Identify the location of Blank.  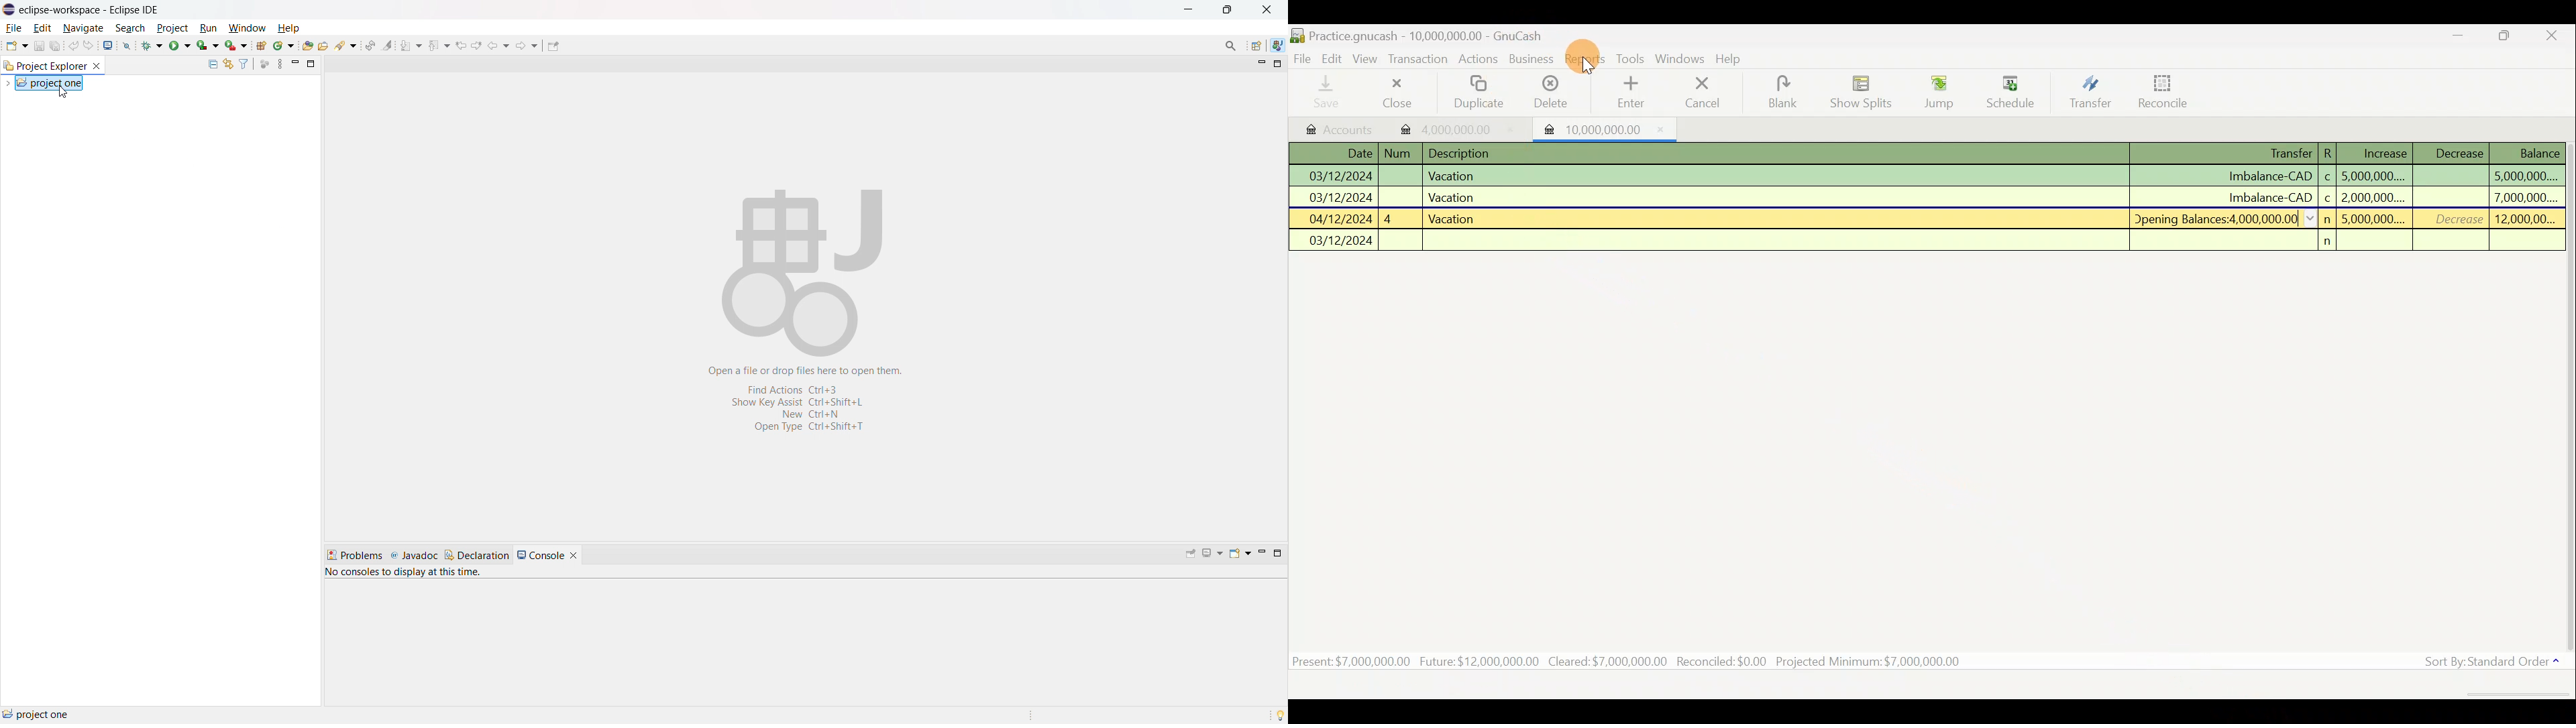
(1778, 90).